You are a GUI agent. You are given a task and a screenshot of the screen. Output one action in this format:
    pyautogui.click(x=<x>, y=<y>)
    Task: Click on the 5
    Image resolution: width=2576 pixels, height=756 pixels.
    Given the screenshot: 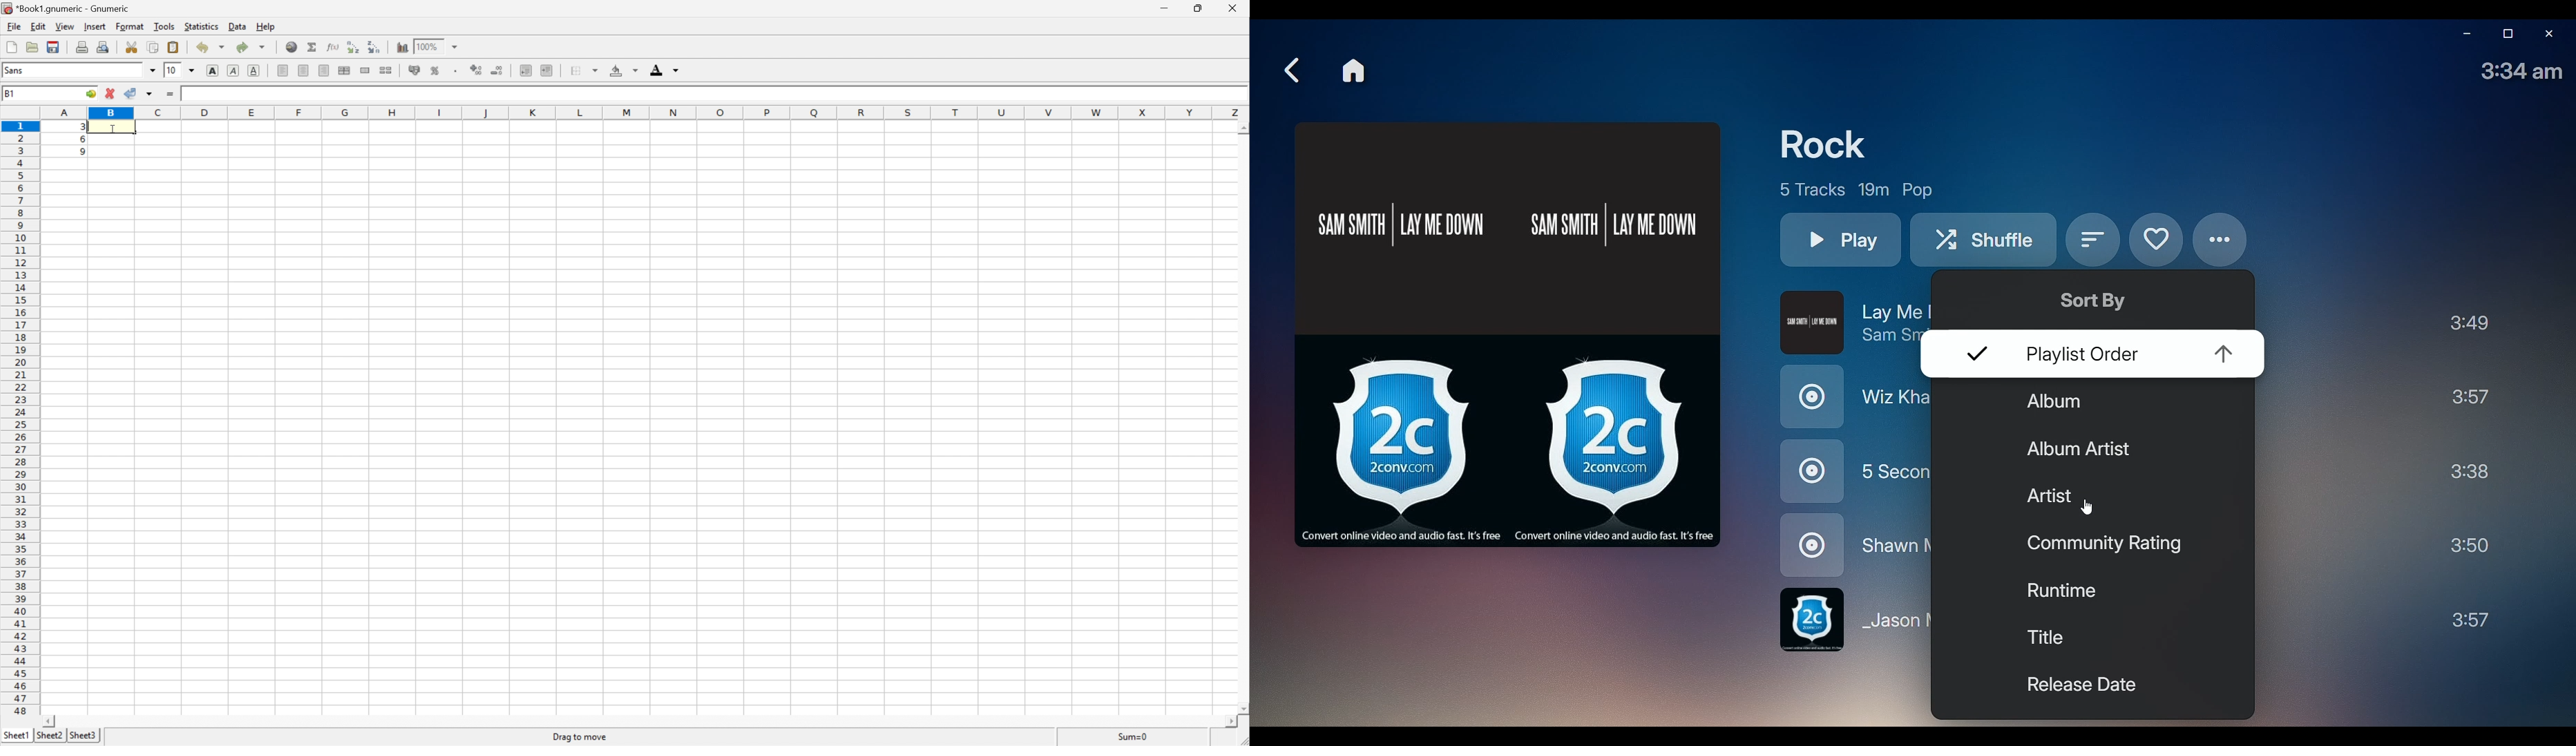 What is the action you would take?
    pyautogui.click(x=79, y=153)
    